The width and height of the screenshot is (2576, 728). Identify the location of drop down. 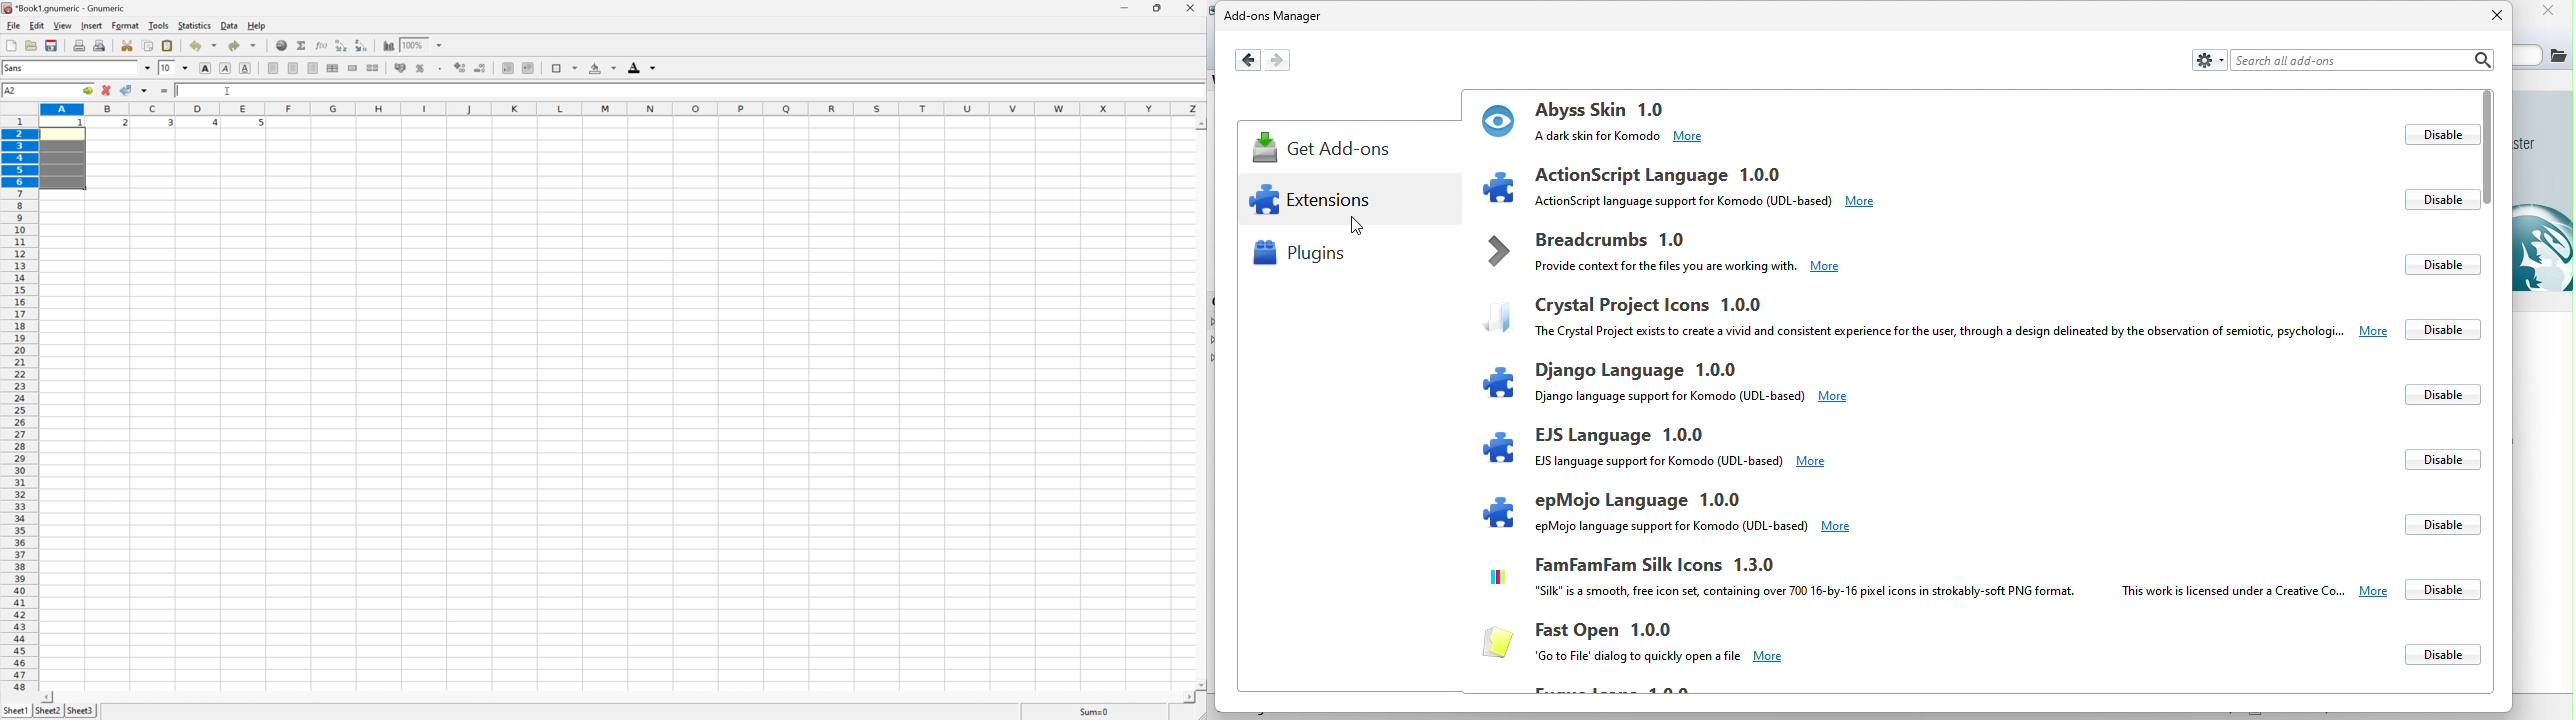
(147, 69).